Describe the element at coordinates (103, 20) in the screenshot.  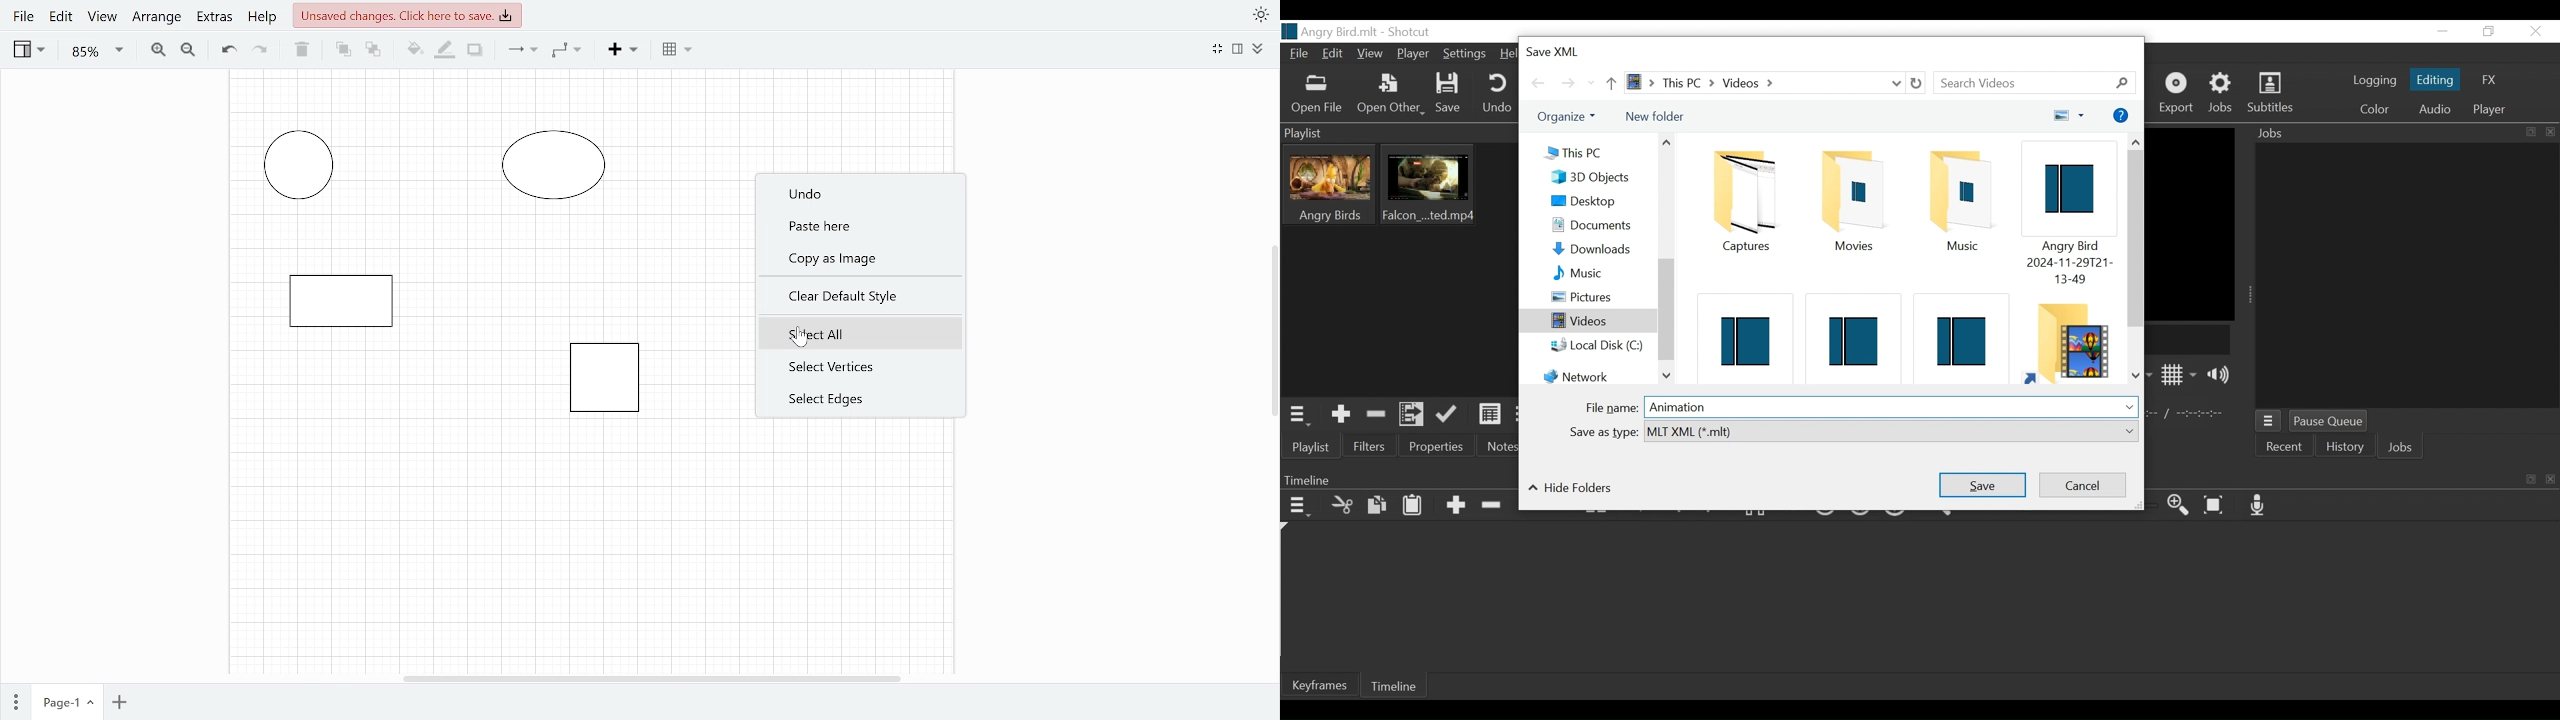
I see `View` at that location.